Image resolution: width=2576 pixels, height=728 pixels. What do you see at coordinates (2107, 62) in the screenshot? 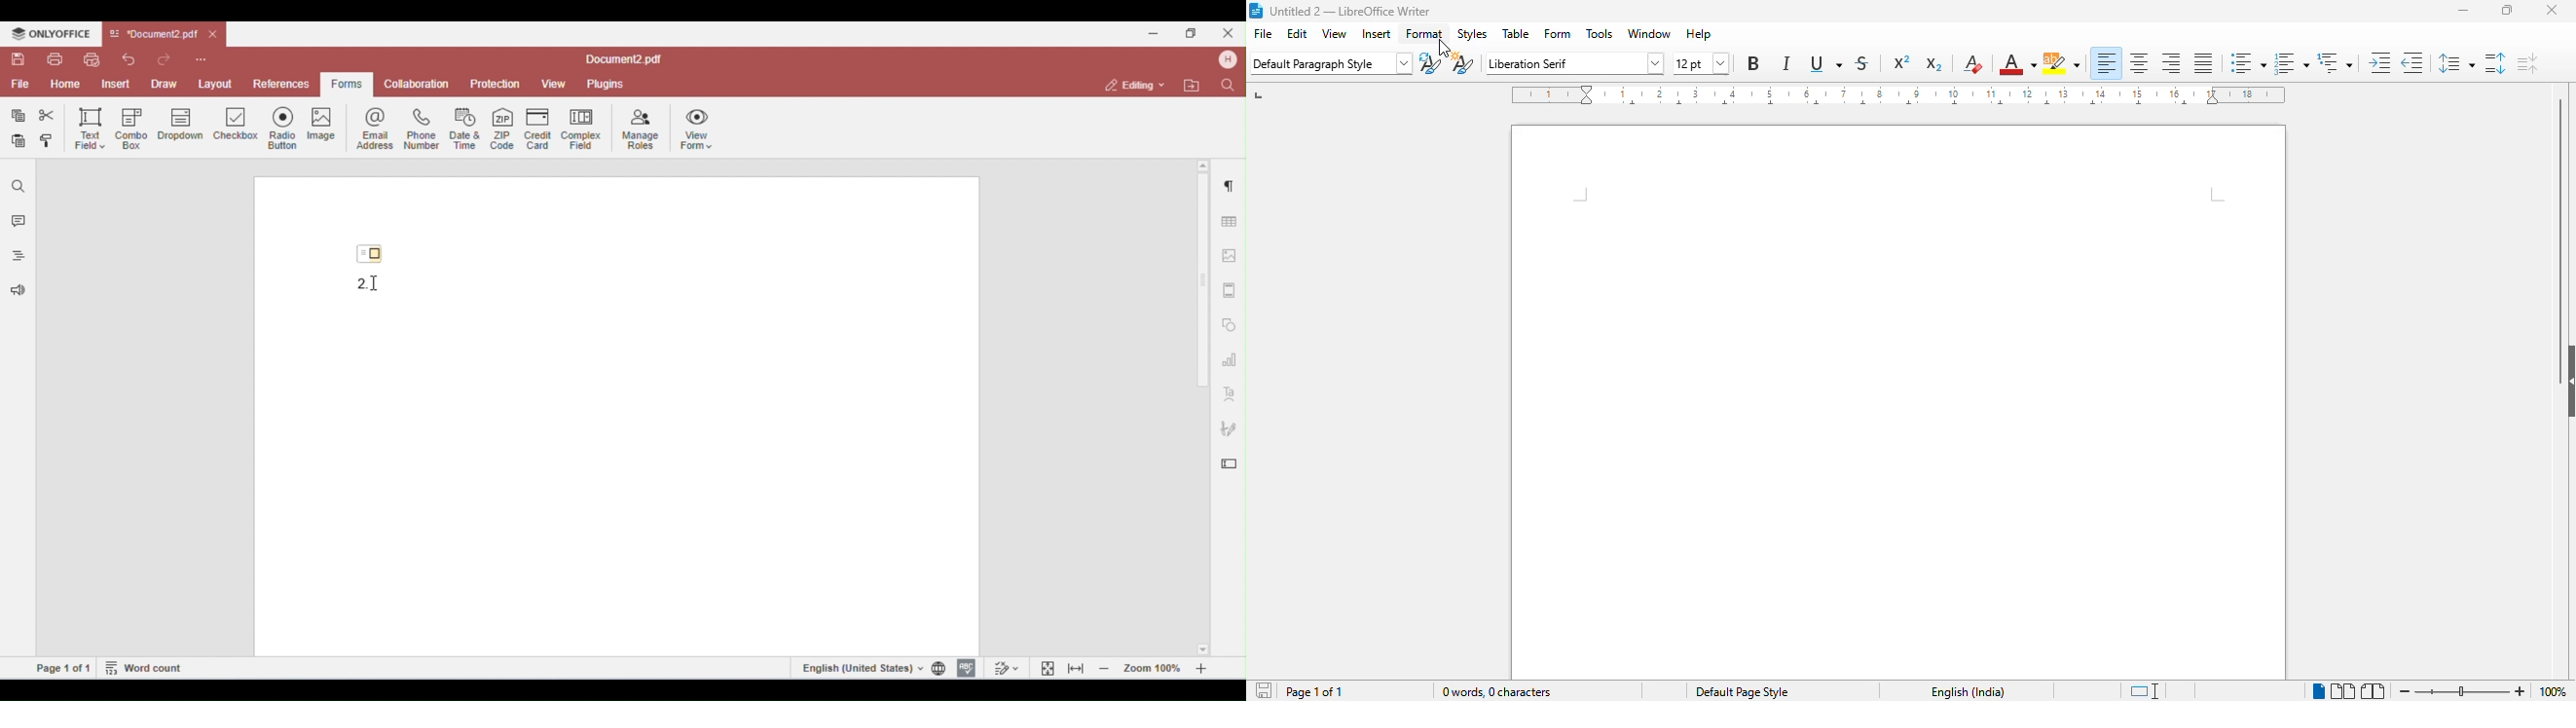
I see `align left` at bounding box center [2107, 62].